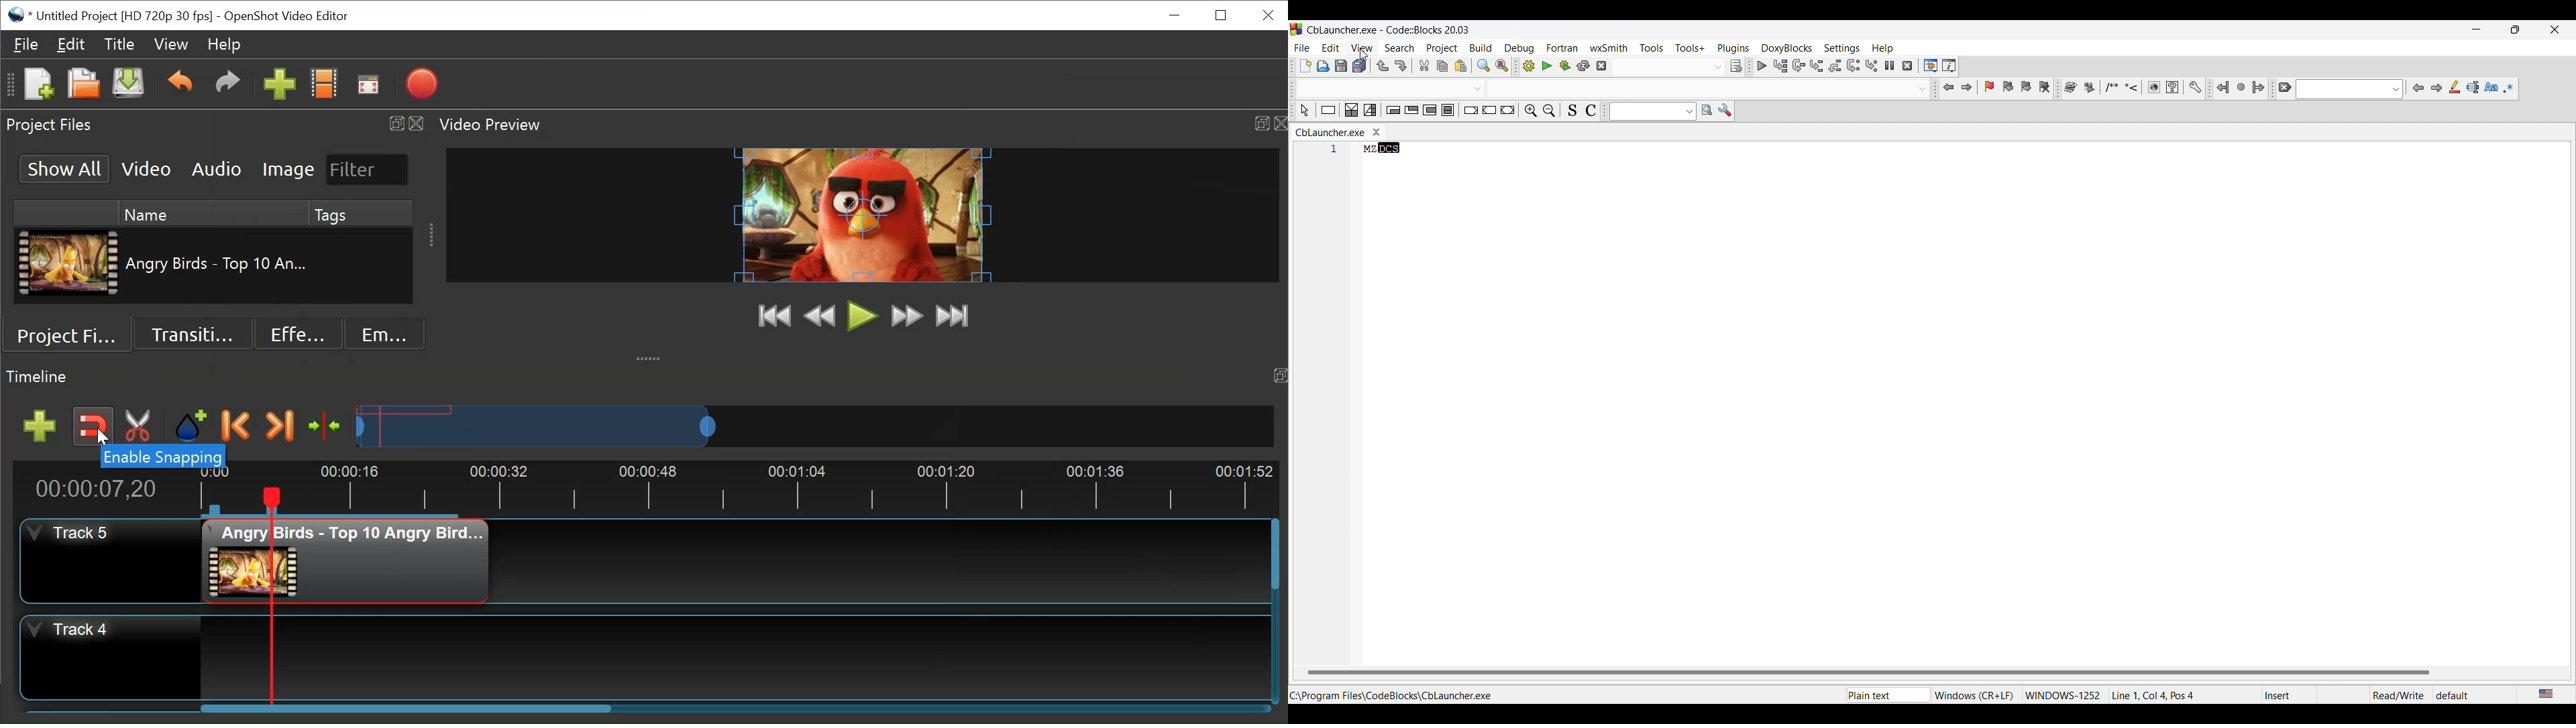 Image resolution: width=2576 pixels, height=728 pixels. Describe the element at coordinates (1583, 66) in the screenshot. I see `Rebuild` at that location.